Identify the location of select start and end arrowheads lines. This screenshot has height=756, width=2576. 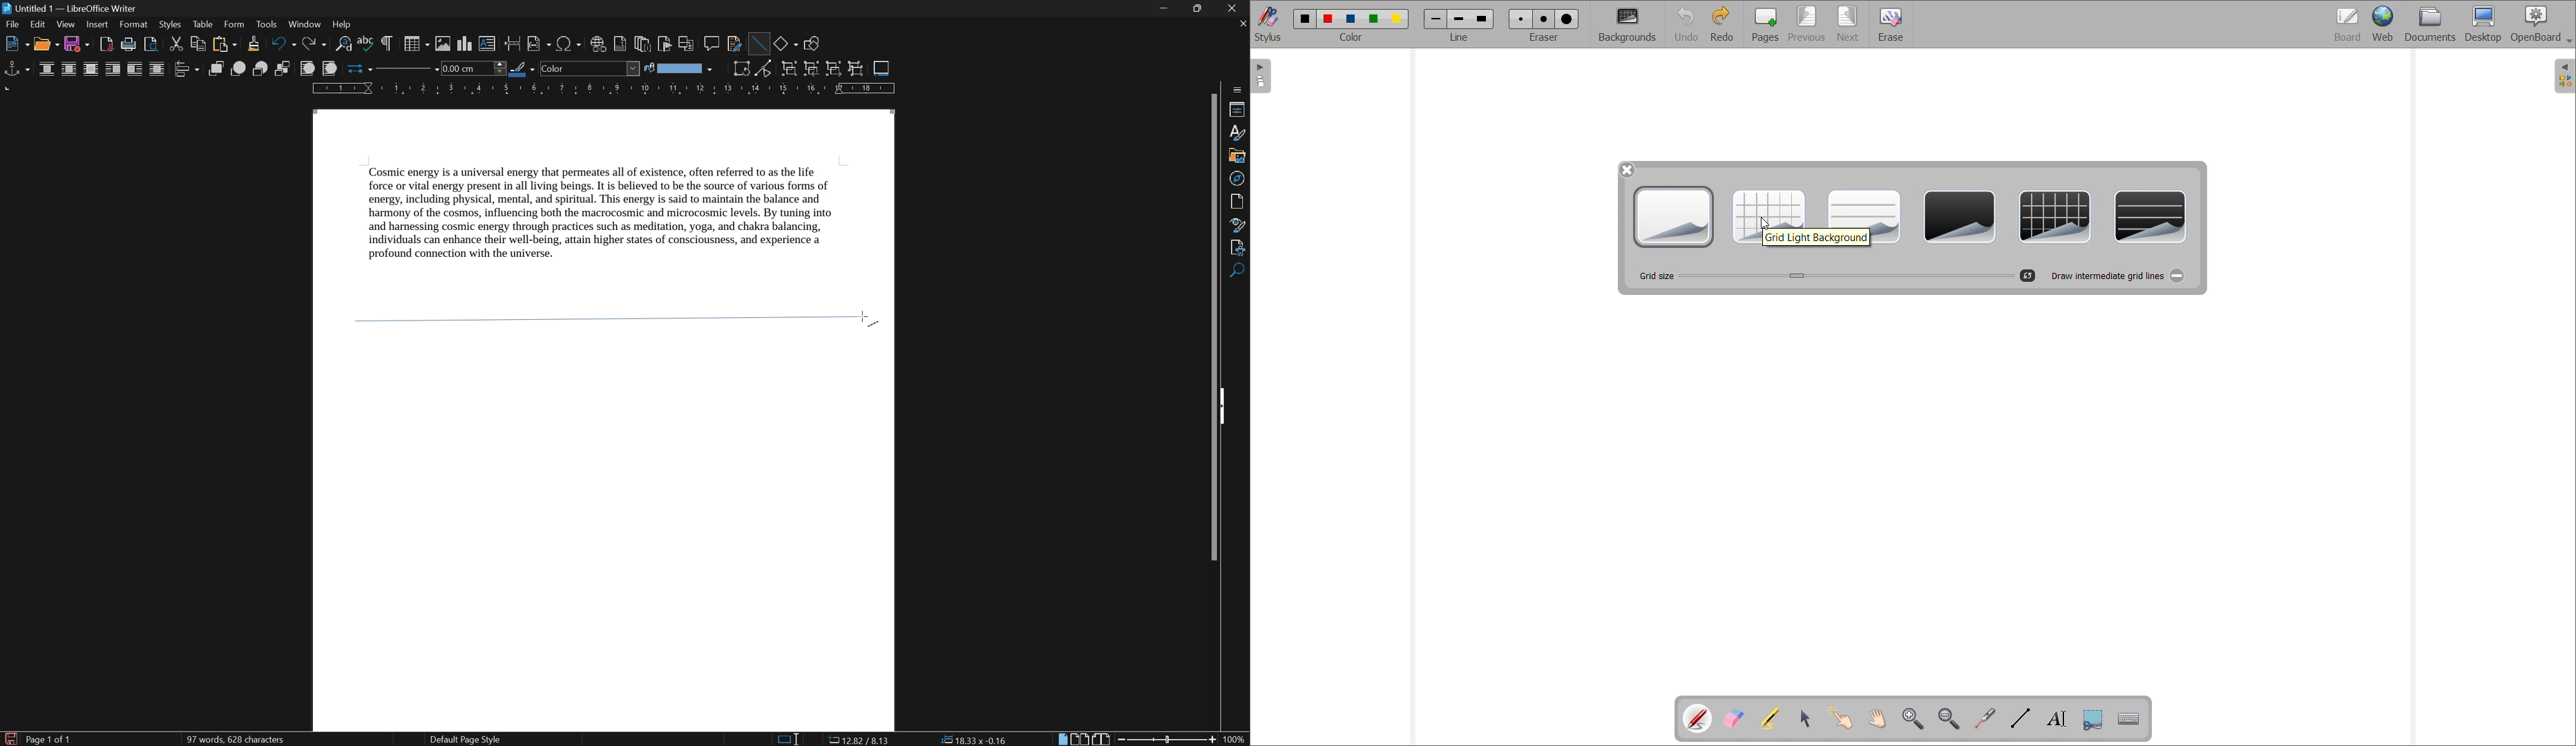
(356, 69).